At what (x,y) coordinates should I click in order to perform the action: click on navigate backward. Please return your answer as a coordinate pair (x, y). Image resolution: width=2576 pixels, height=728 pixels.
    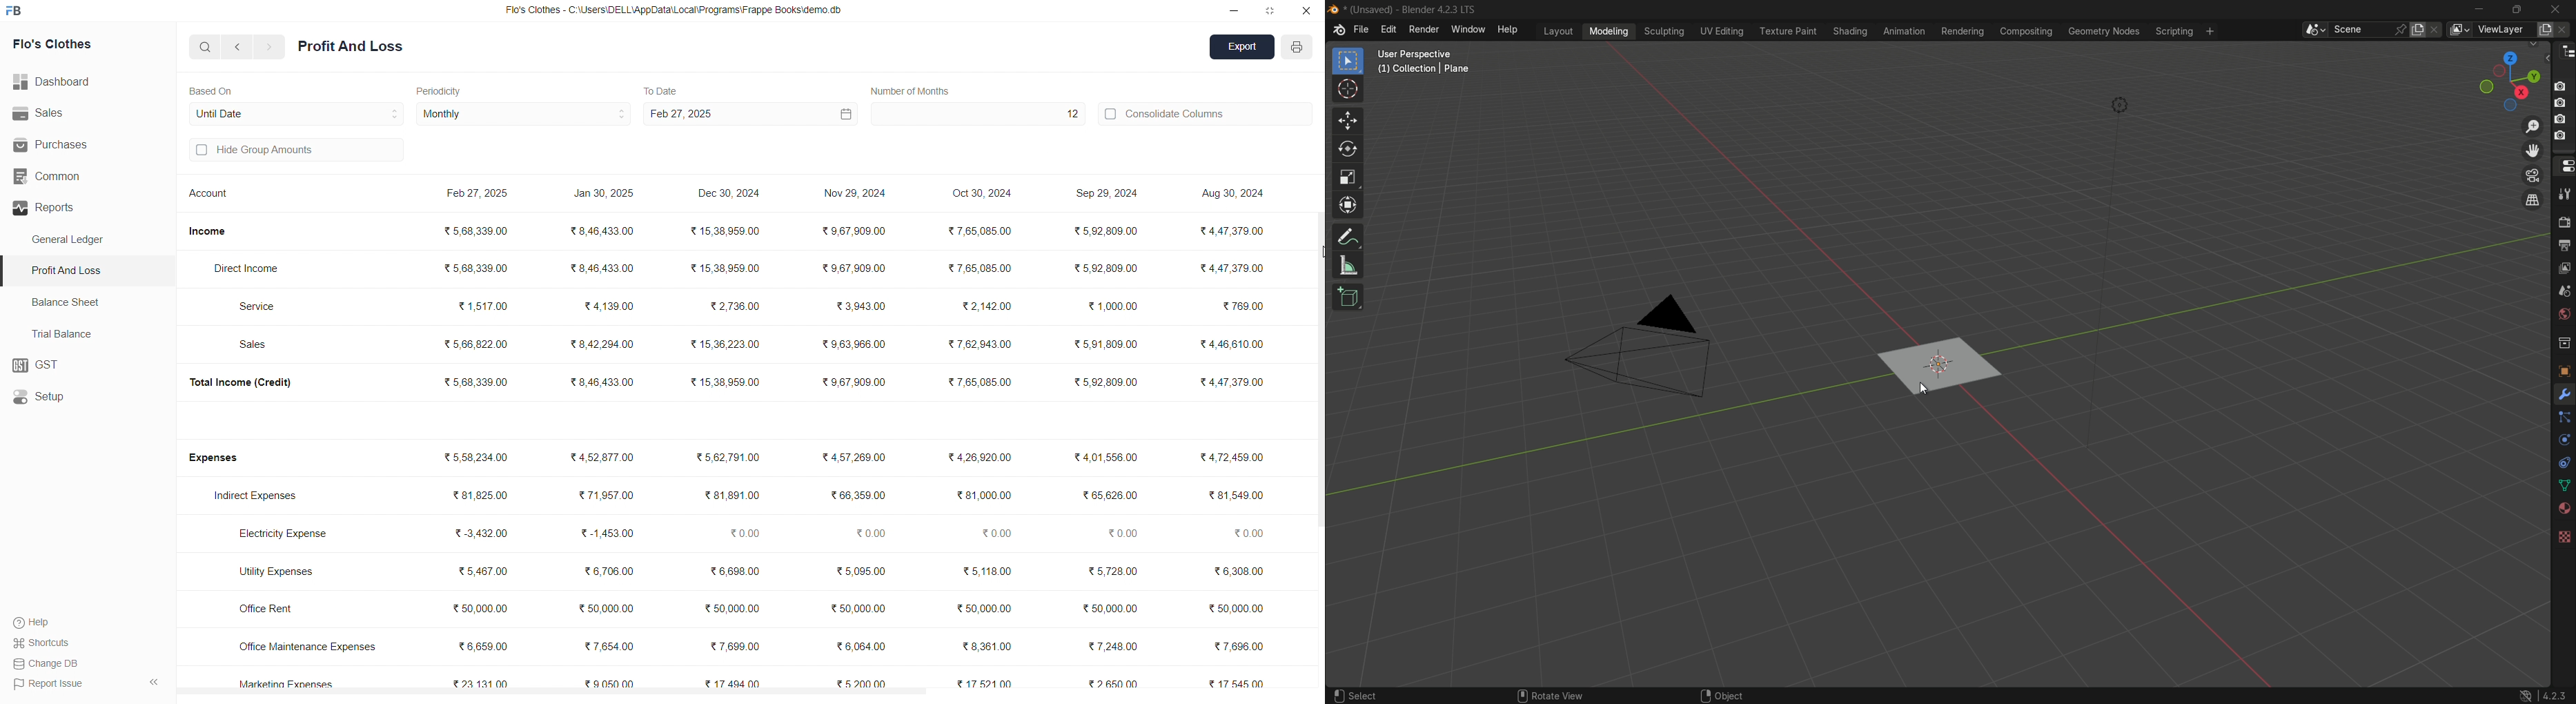
    Looking at the image, I should click on (239, 46).